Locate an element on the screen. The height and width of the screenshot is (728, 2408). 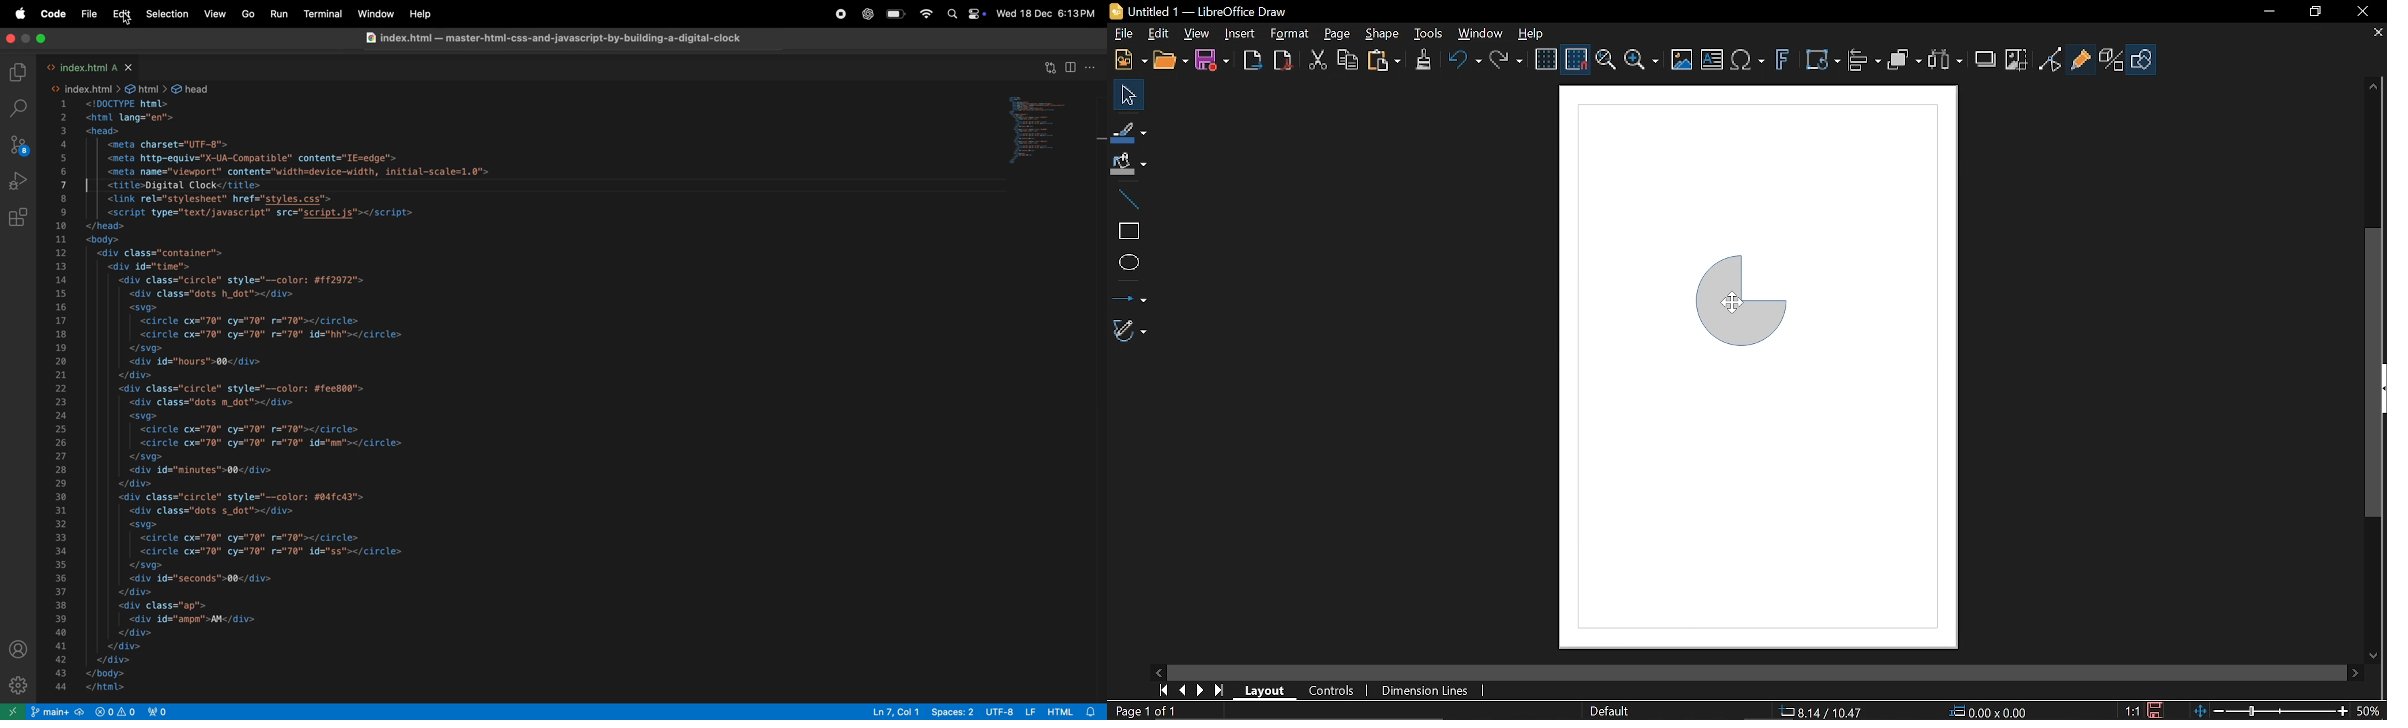
close is located at coordinates (15, 38).